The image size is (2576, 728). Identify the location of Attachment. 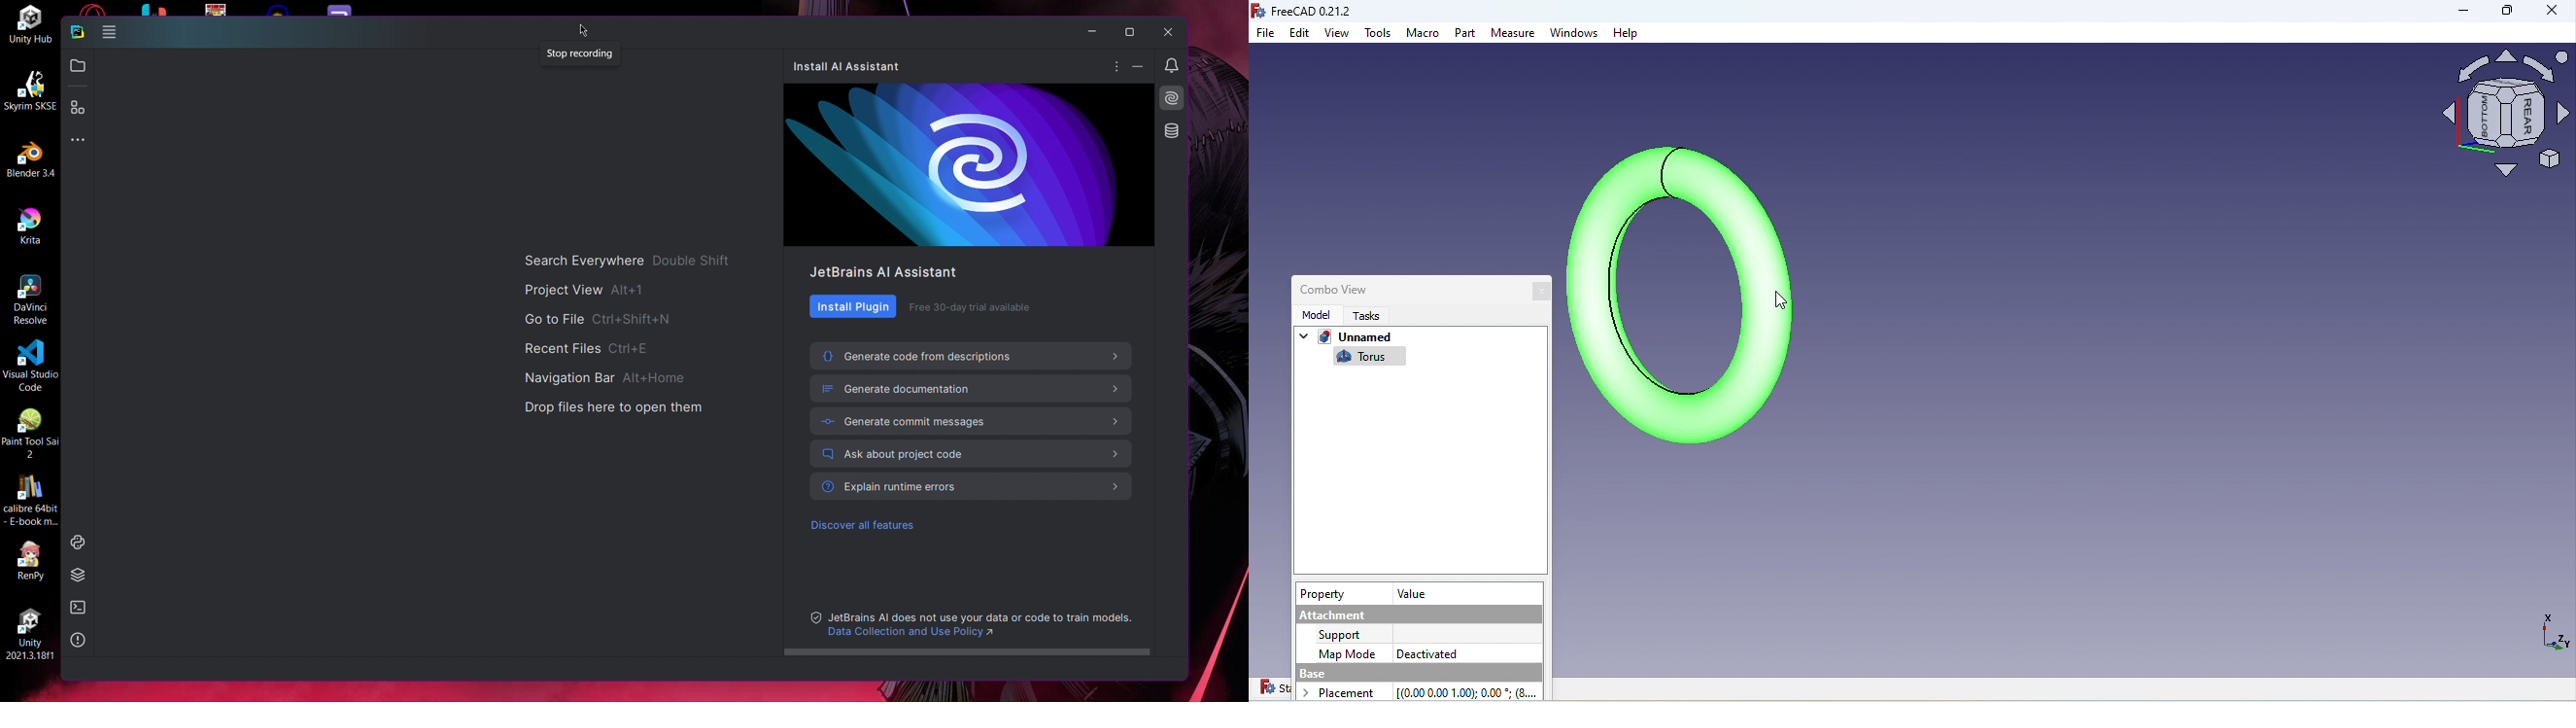
(1418, 613).